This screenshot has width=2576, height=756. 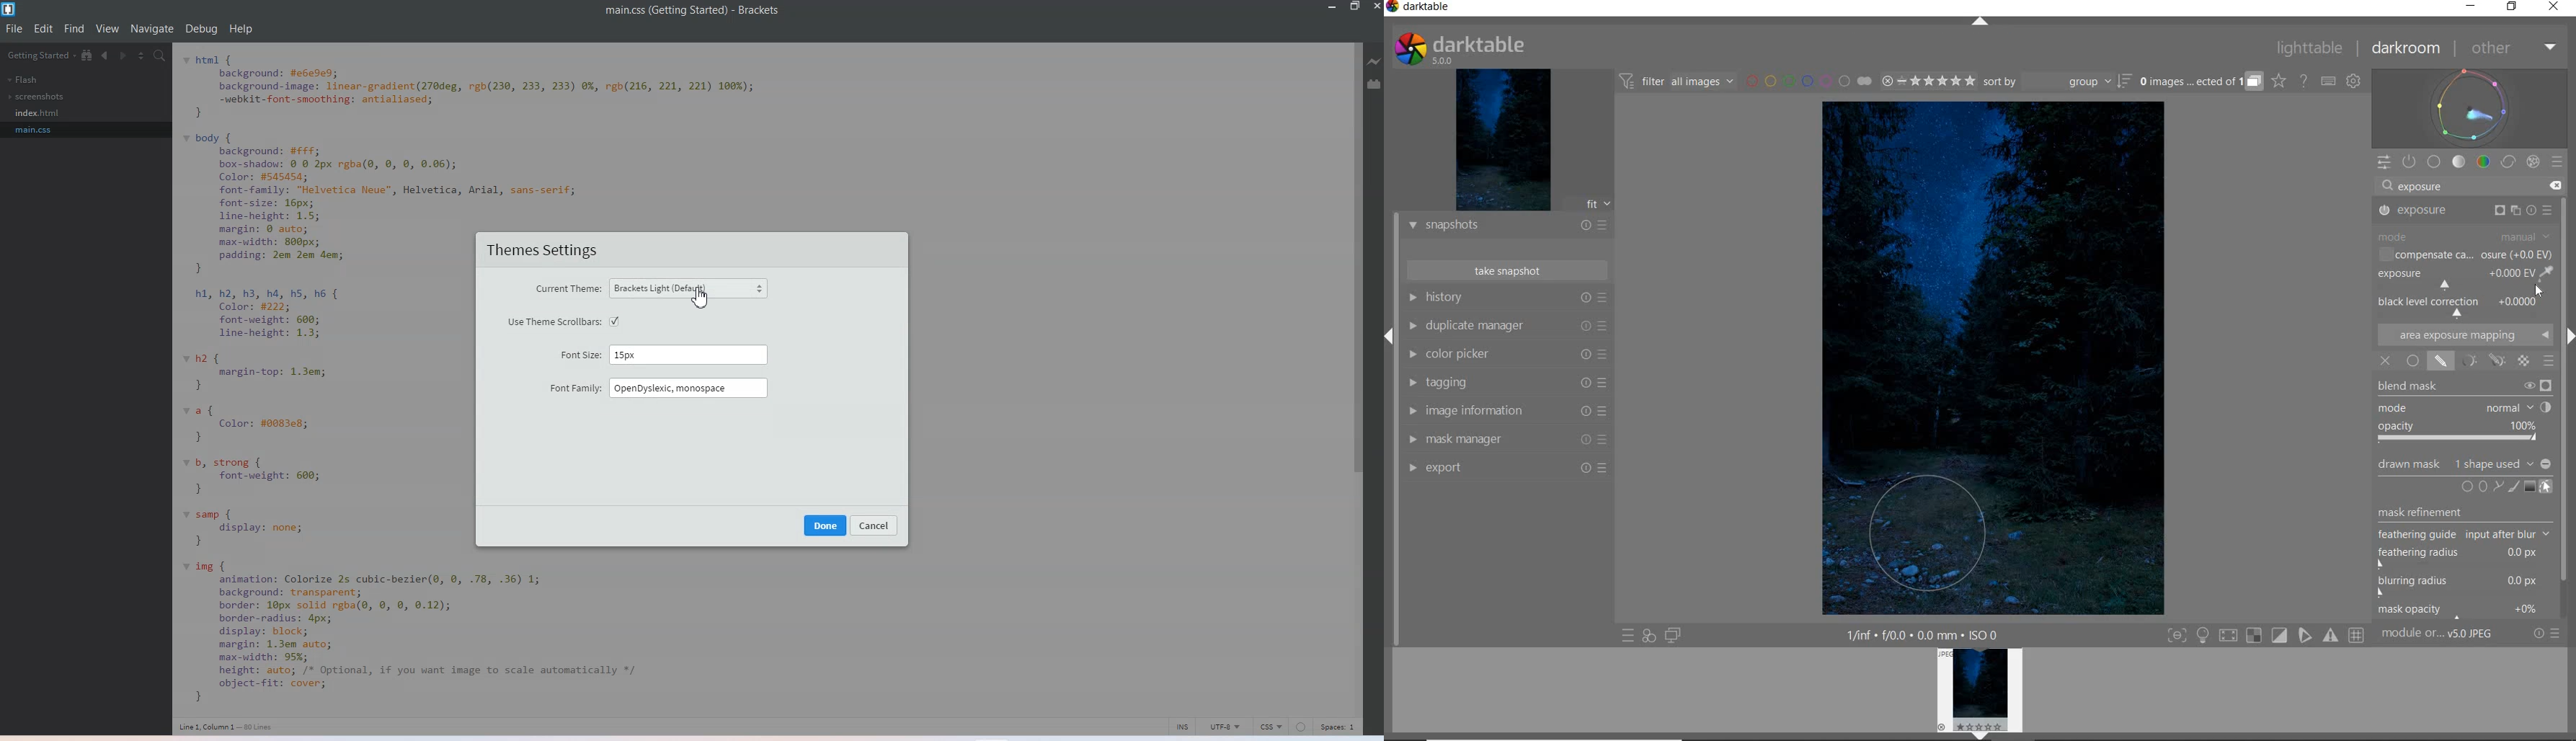 I want to click on feathering guide input after blur, so click(x=2464, y=534).